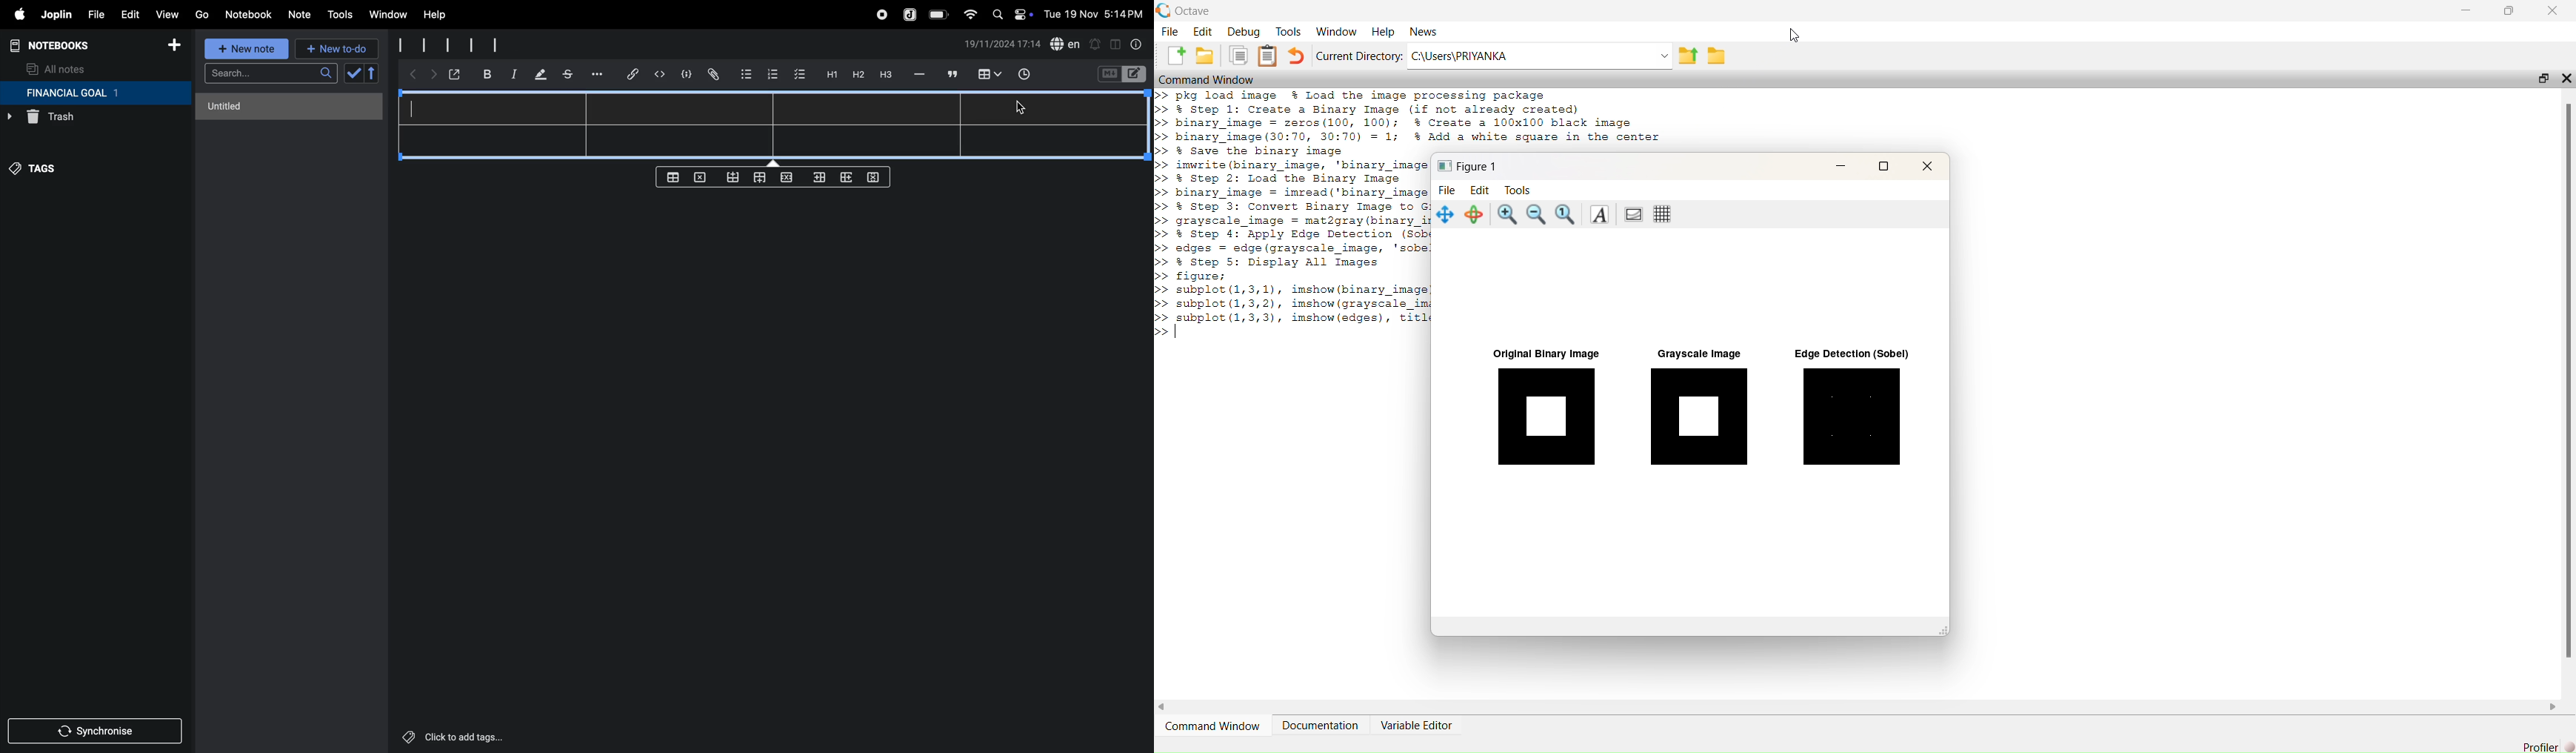 The width and height of the screenshot is (2576, 756). I want to click on check box, so click(800, 75).